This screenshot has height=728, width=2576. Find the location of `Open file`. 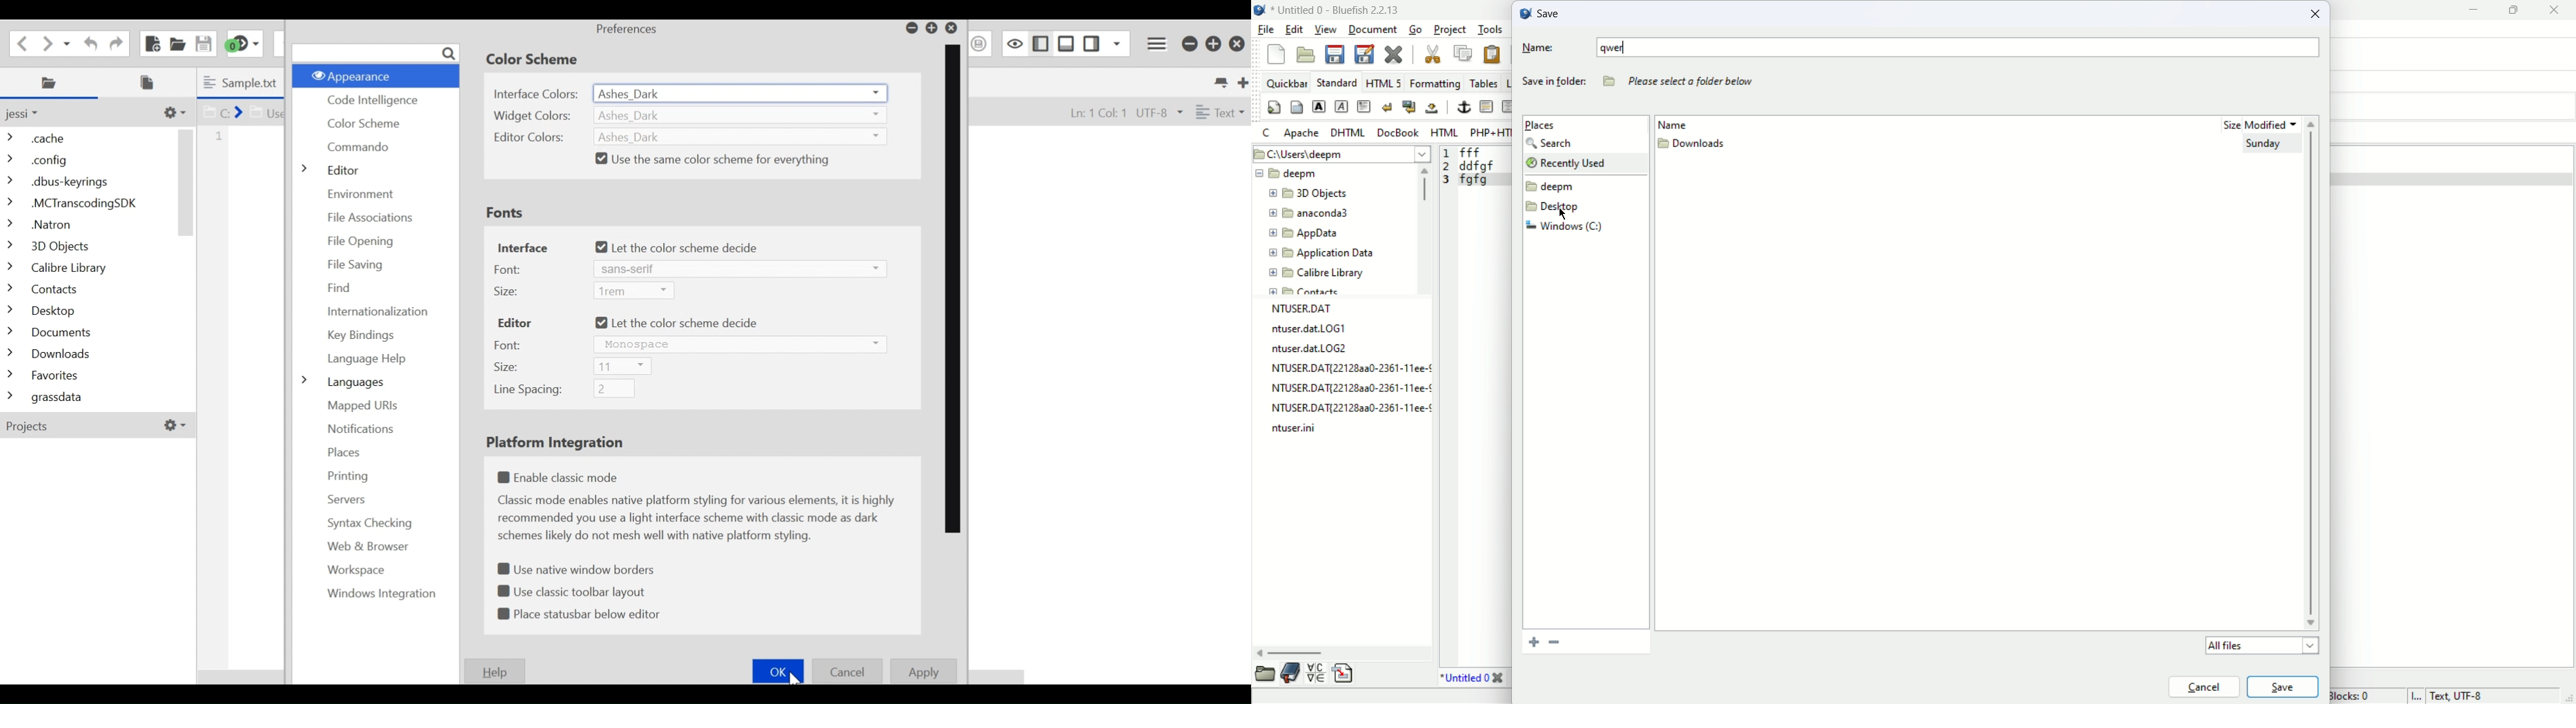

Open file is located at coordinates (177, 42).